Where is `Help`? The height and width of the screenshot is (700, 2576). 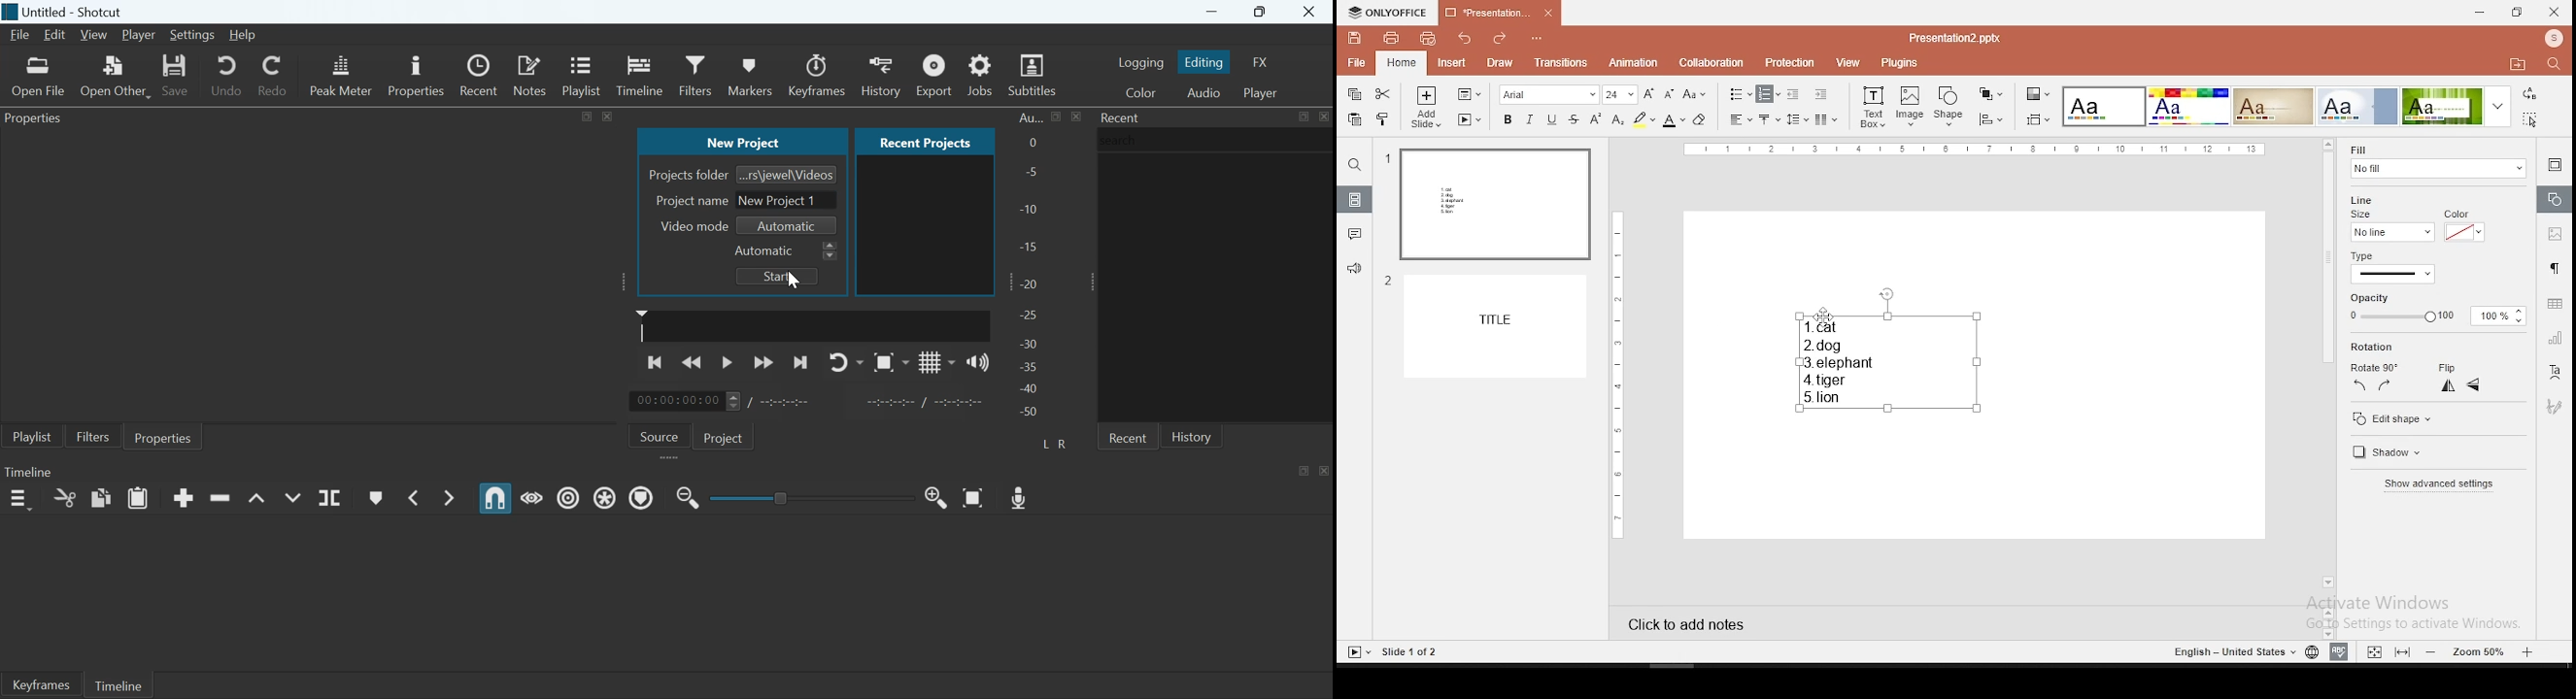
Help is located at coordinates (242, 35).